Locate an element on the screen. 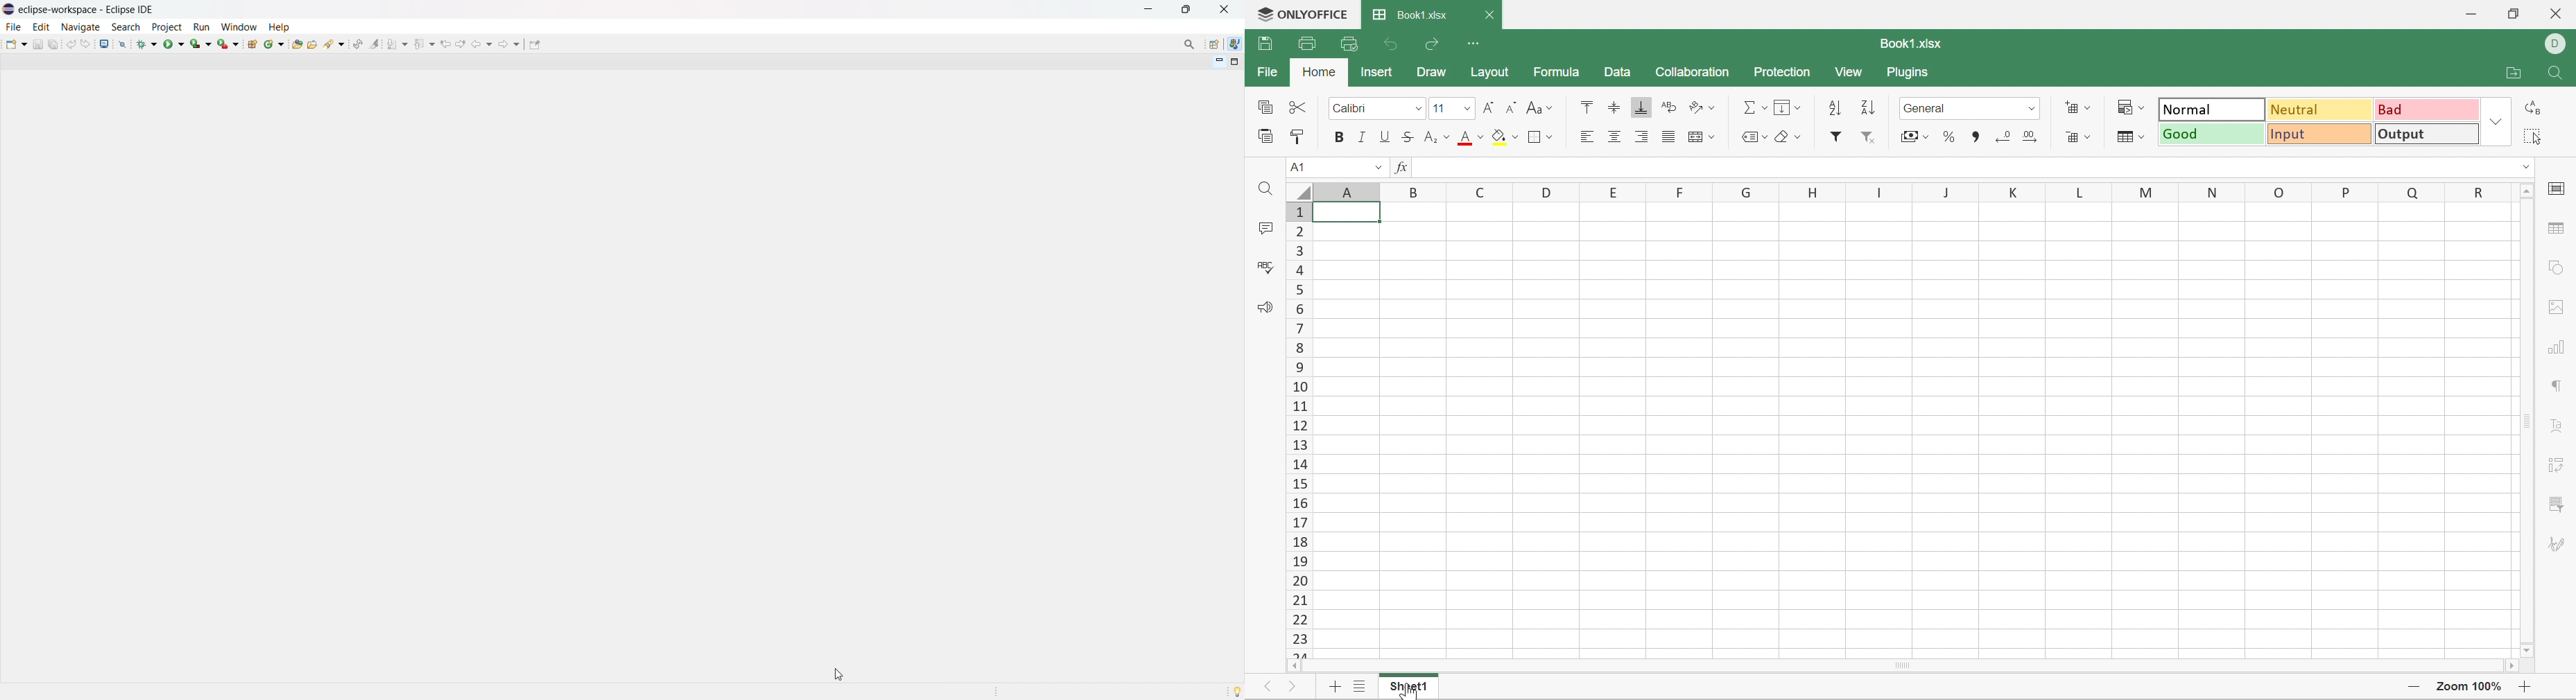  Copy is located at coordinates (1265, 108).